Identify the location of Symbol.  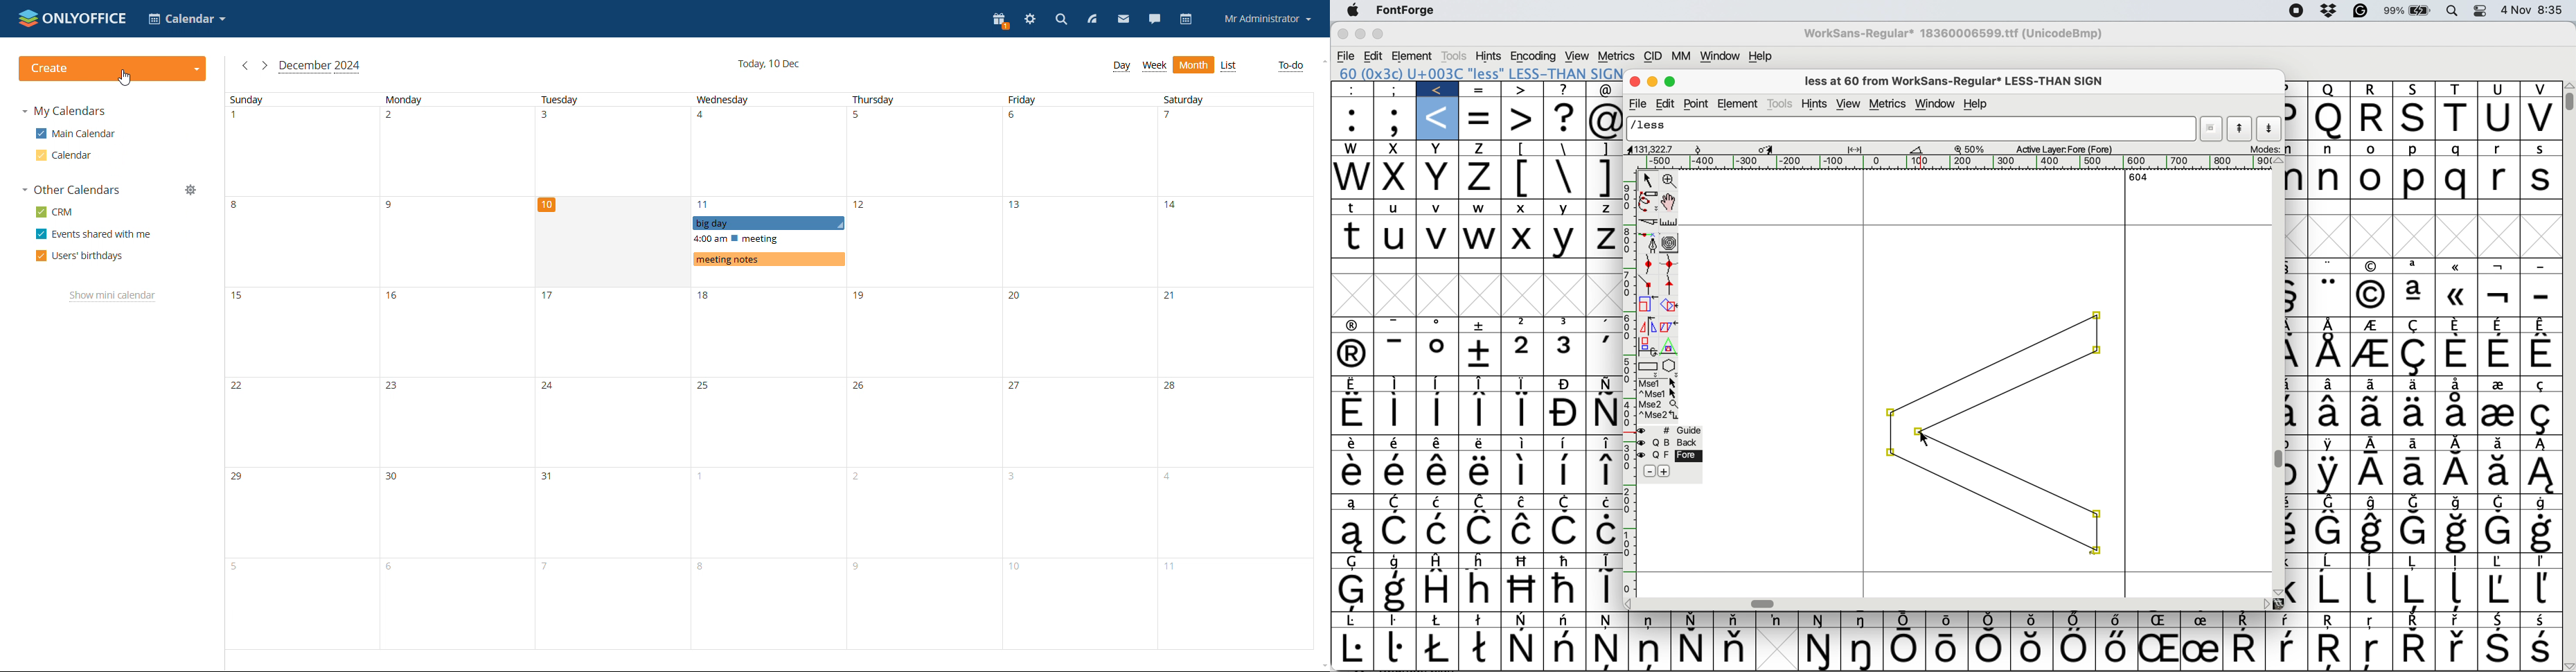
(2541, 620).